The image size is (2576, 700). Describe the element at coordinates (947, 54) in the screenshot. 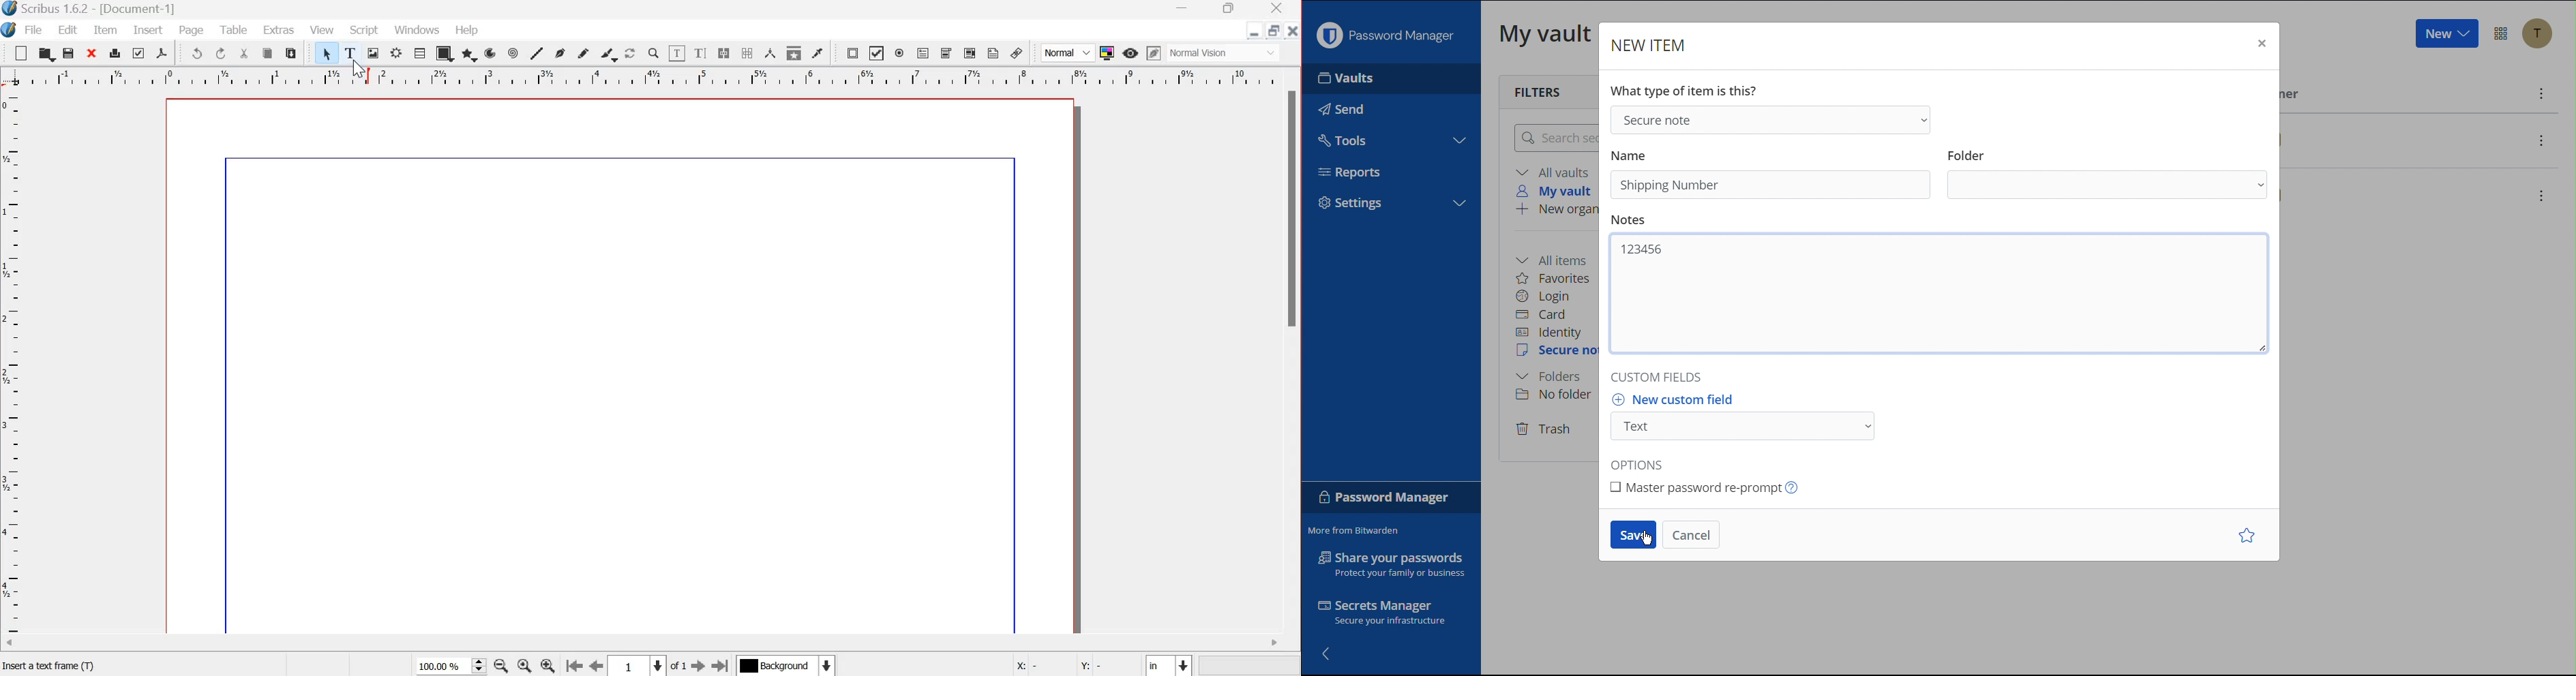

I see `PDF Combo Box` at that location.